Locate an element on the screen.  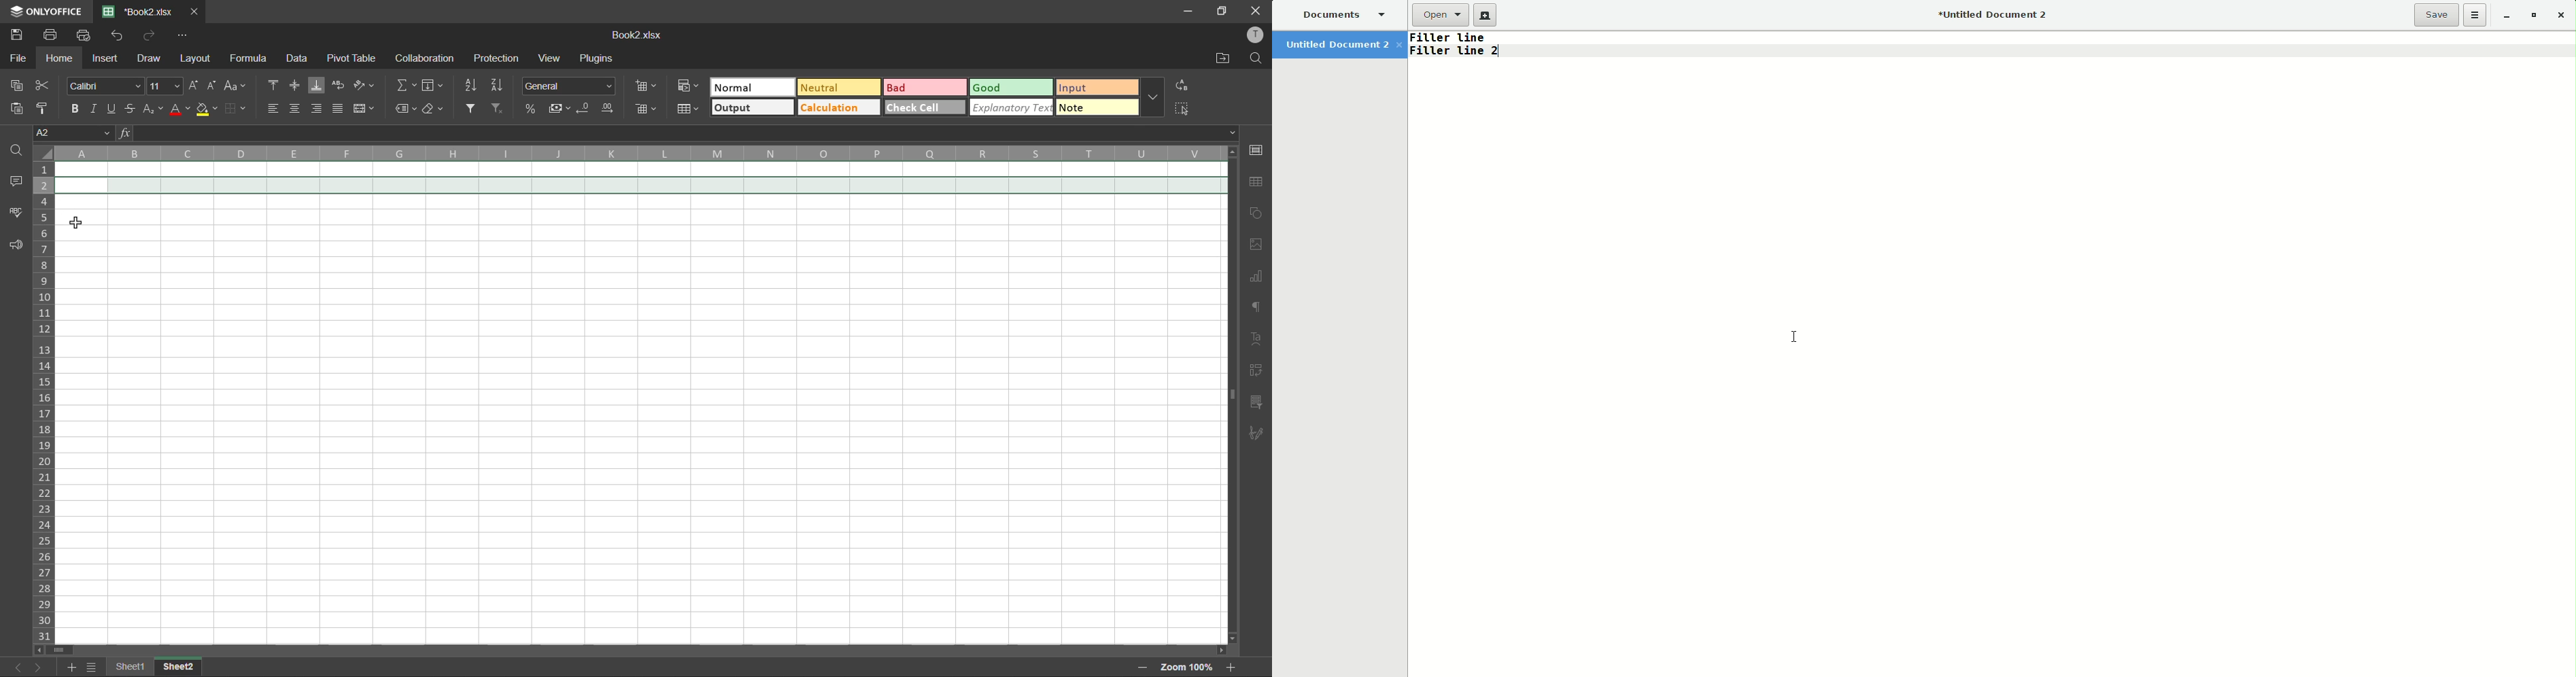
paragraph is located at coordinates (1258, 305).